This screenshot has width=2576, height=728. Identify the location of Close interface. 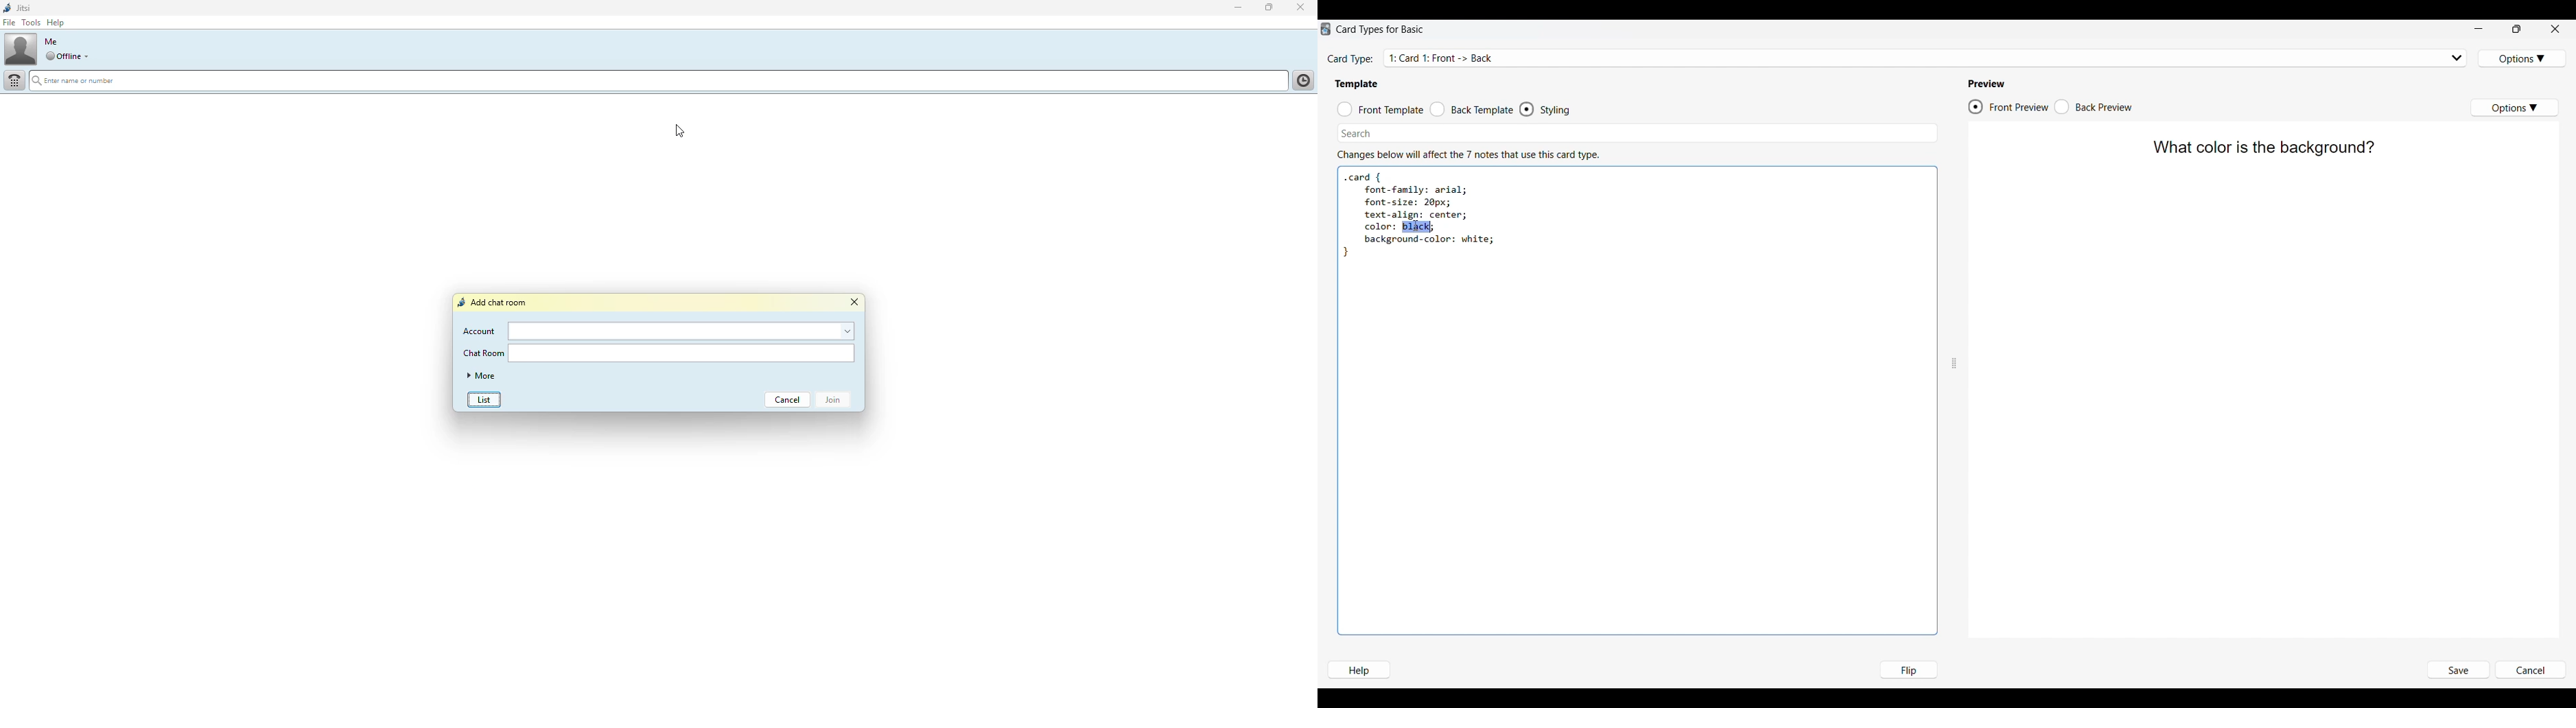
(2555, 28).